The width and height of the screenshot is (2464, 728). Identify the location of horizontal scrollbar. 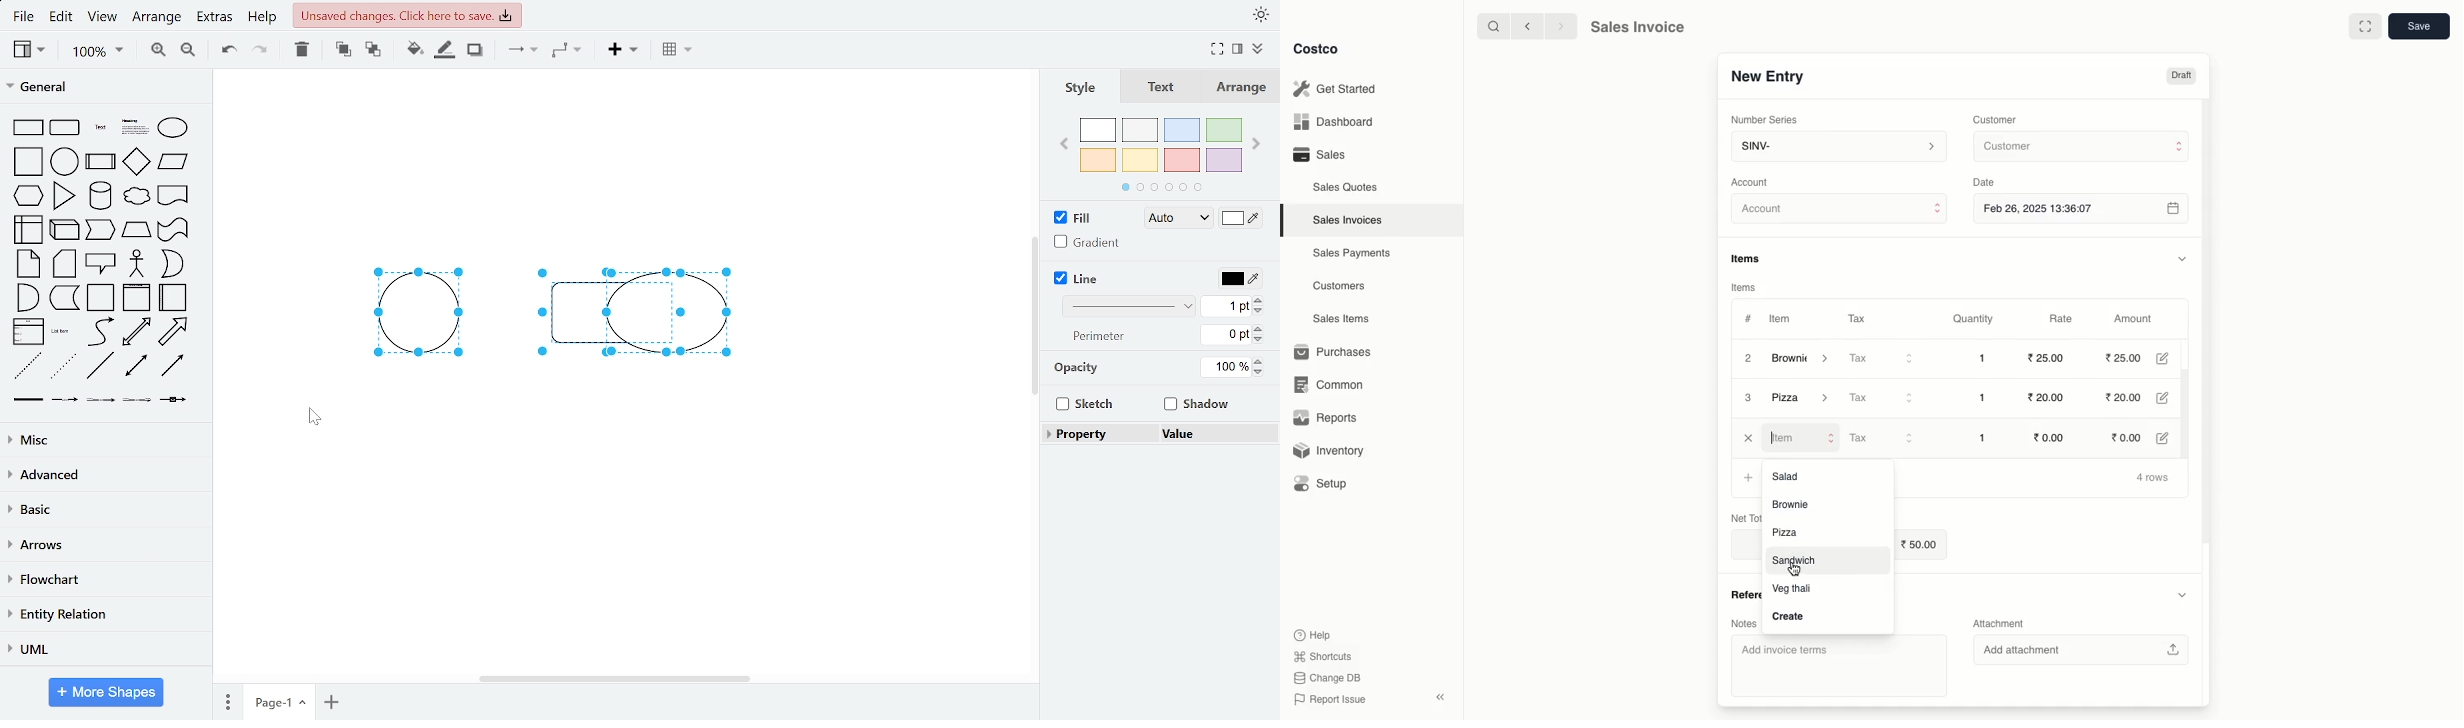
(614, 677).